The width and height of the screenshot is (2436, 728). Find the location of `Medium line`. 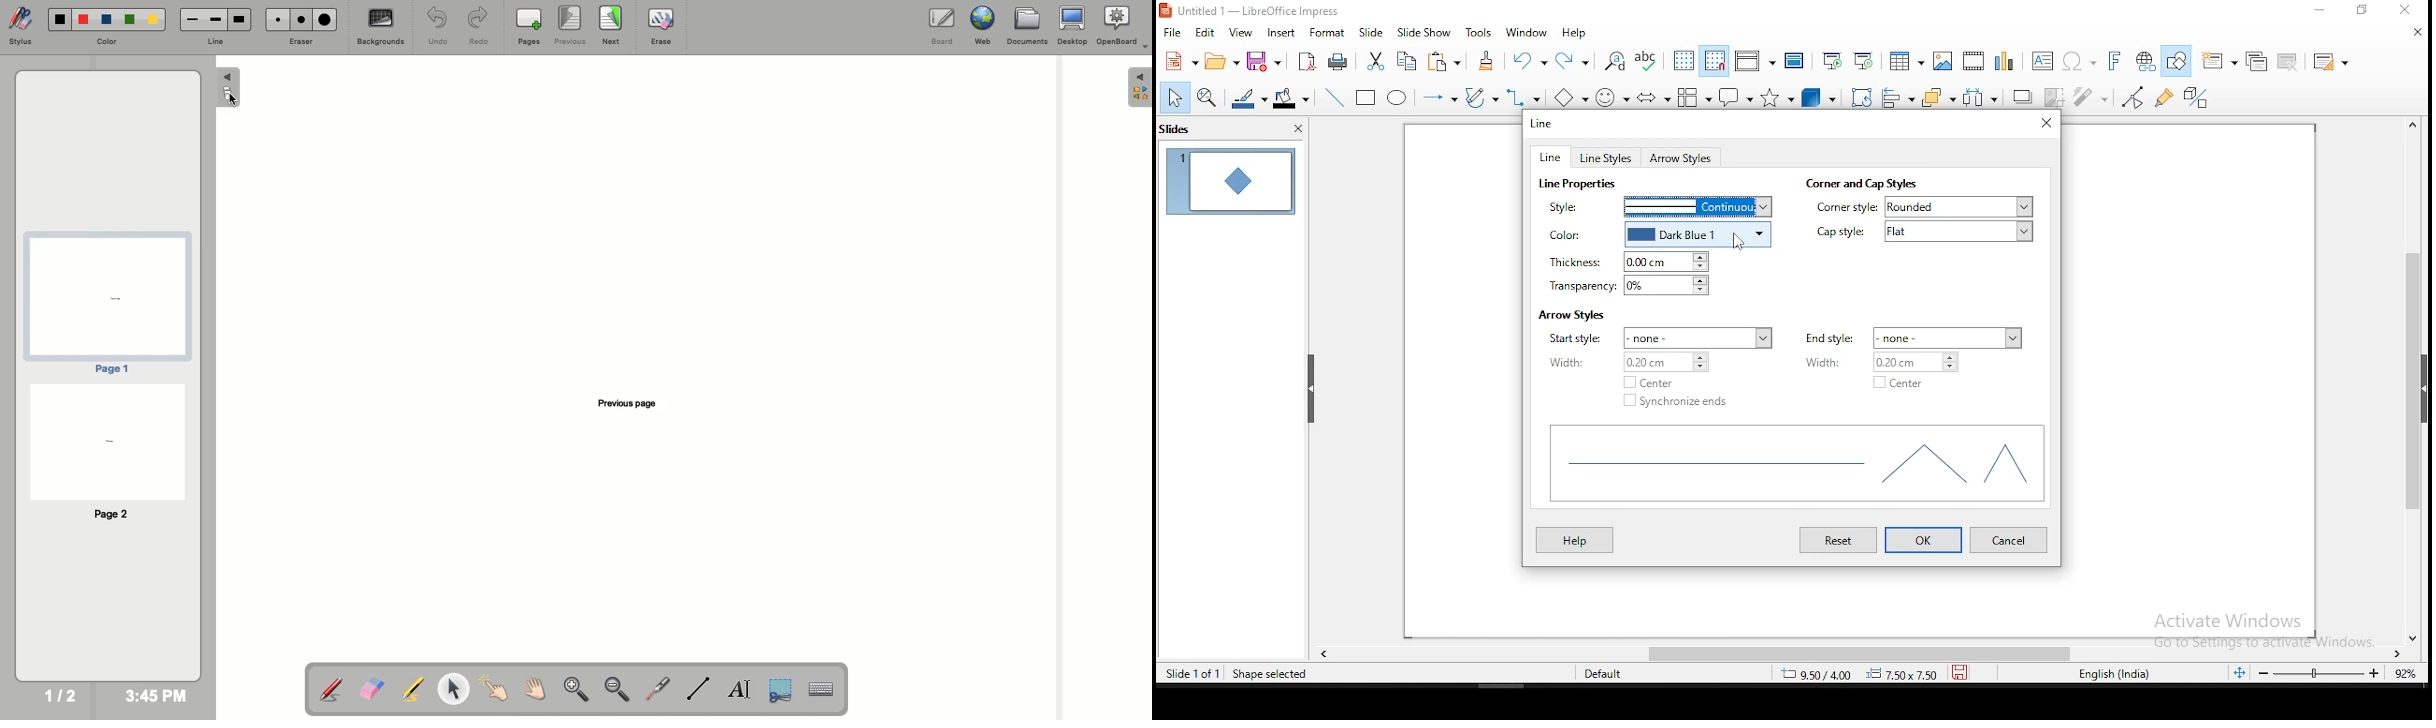

Medium line is located at coordinates (215, 19).